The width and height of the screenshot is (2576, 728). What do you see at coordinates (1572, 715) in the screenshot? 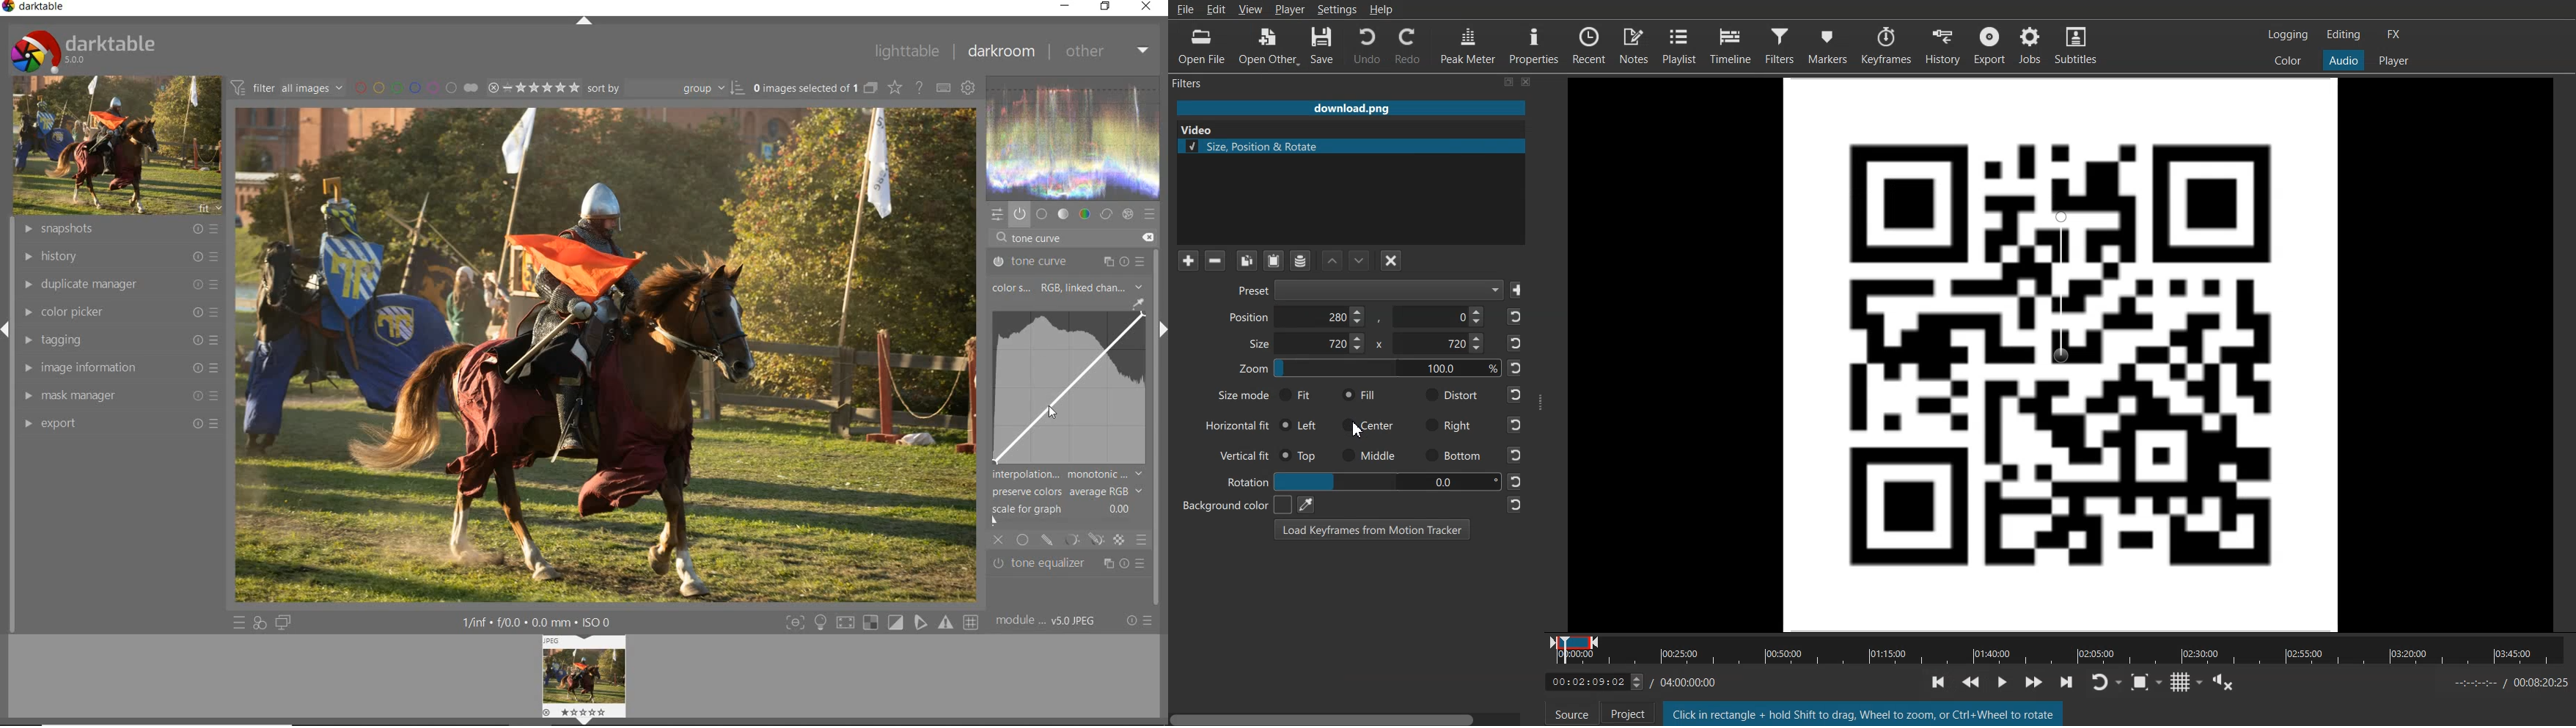
I see `Source` at bounding box center [1572, 715].